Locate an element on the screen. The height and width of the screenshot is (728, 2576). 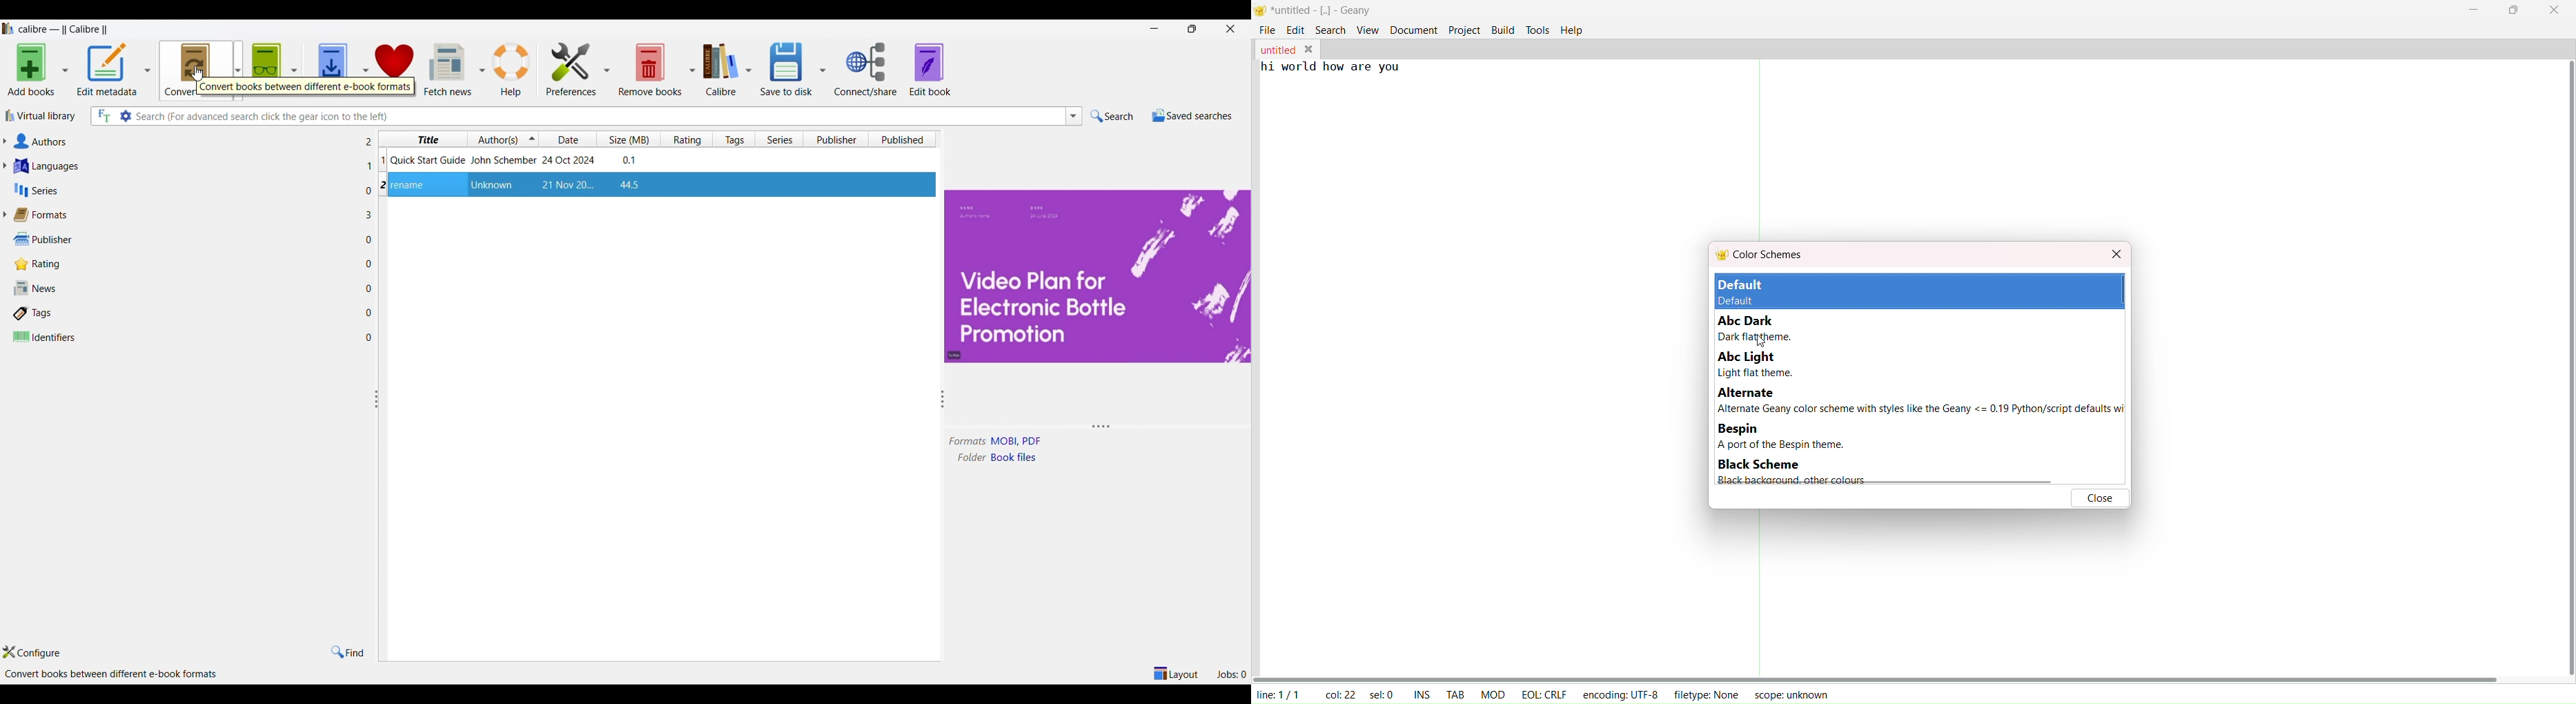
Advanced search is located at coordinates (125, 116).